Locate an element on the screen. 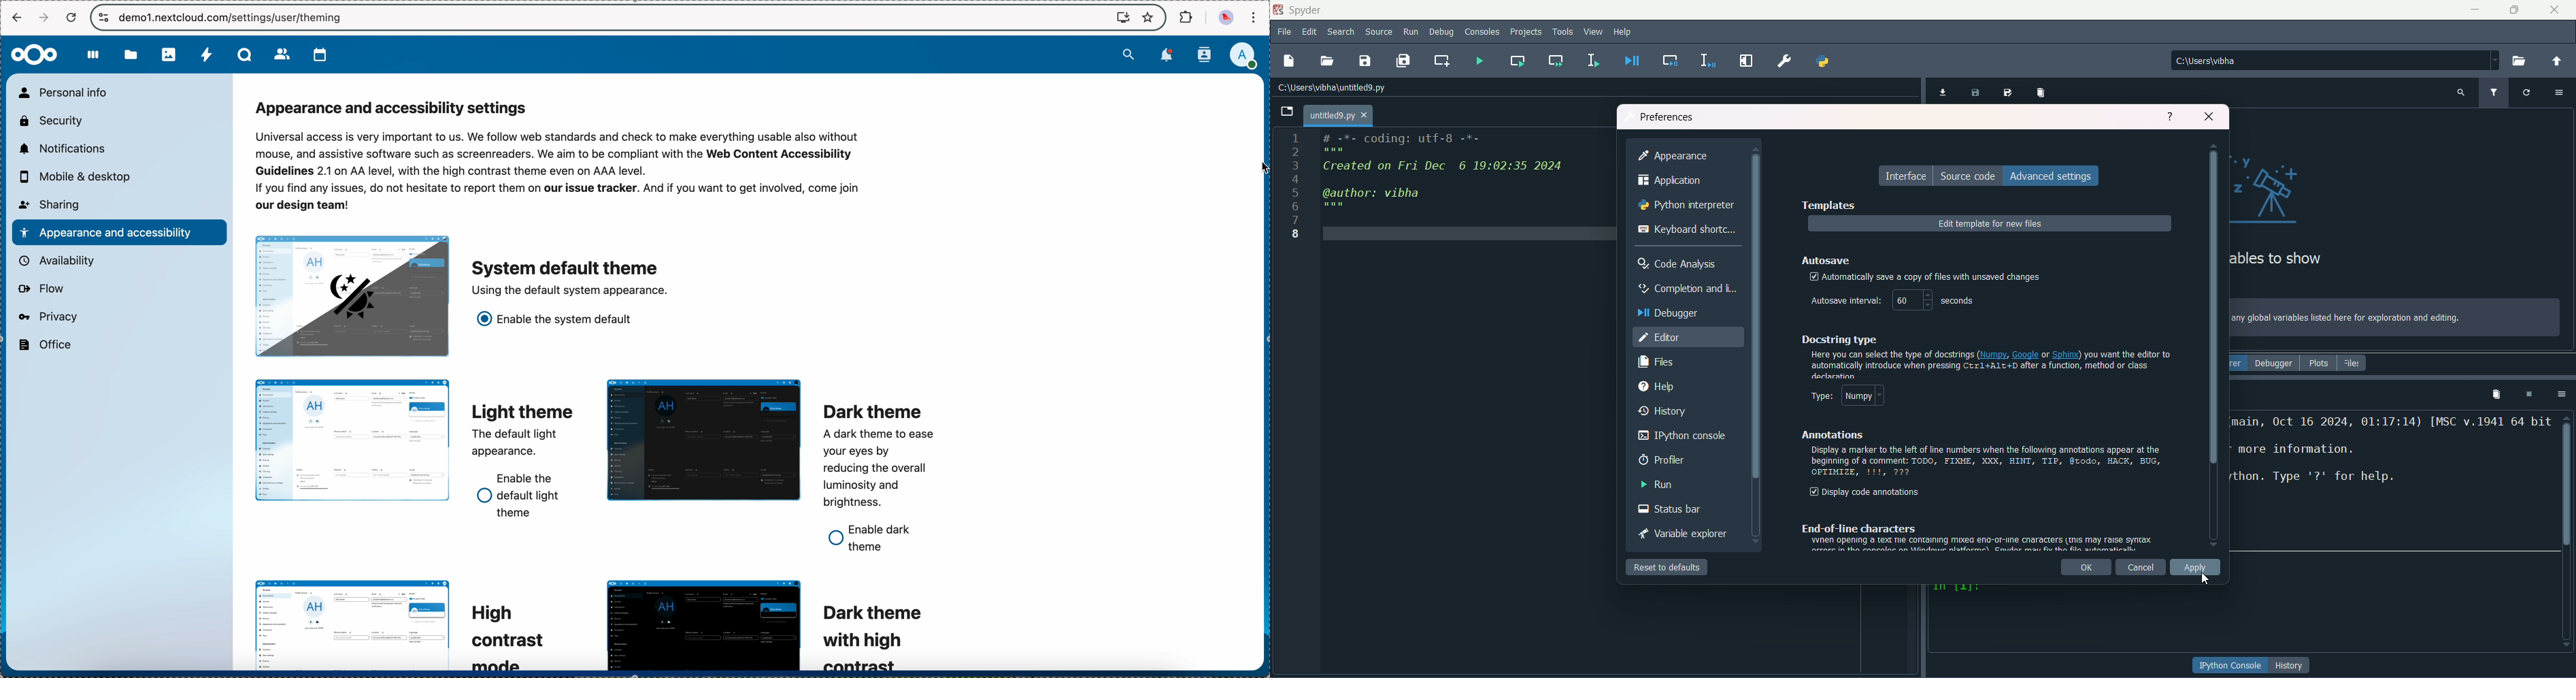  activity is located at coordinates (205, 56).